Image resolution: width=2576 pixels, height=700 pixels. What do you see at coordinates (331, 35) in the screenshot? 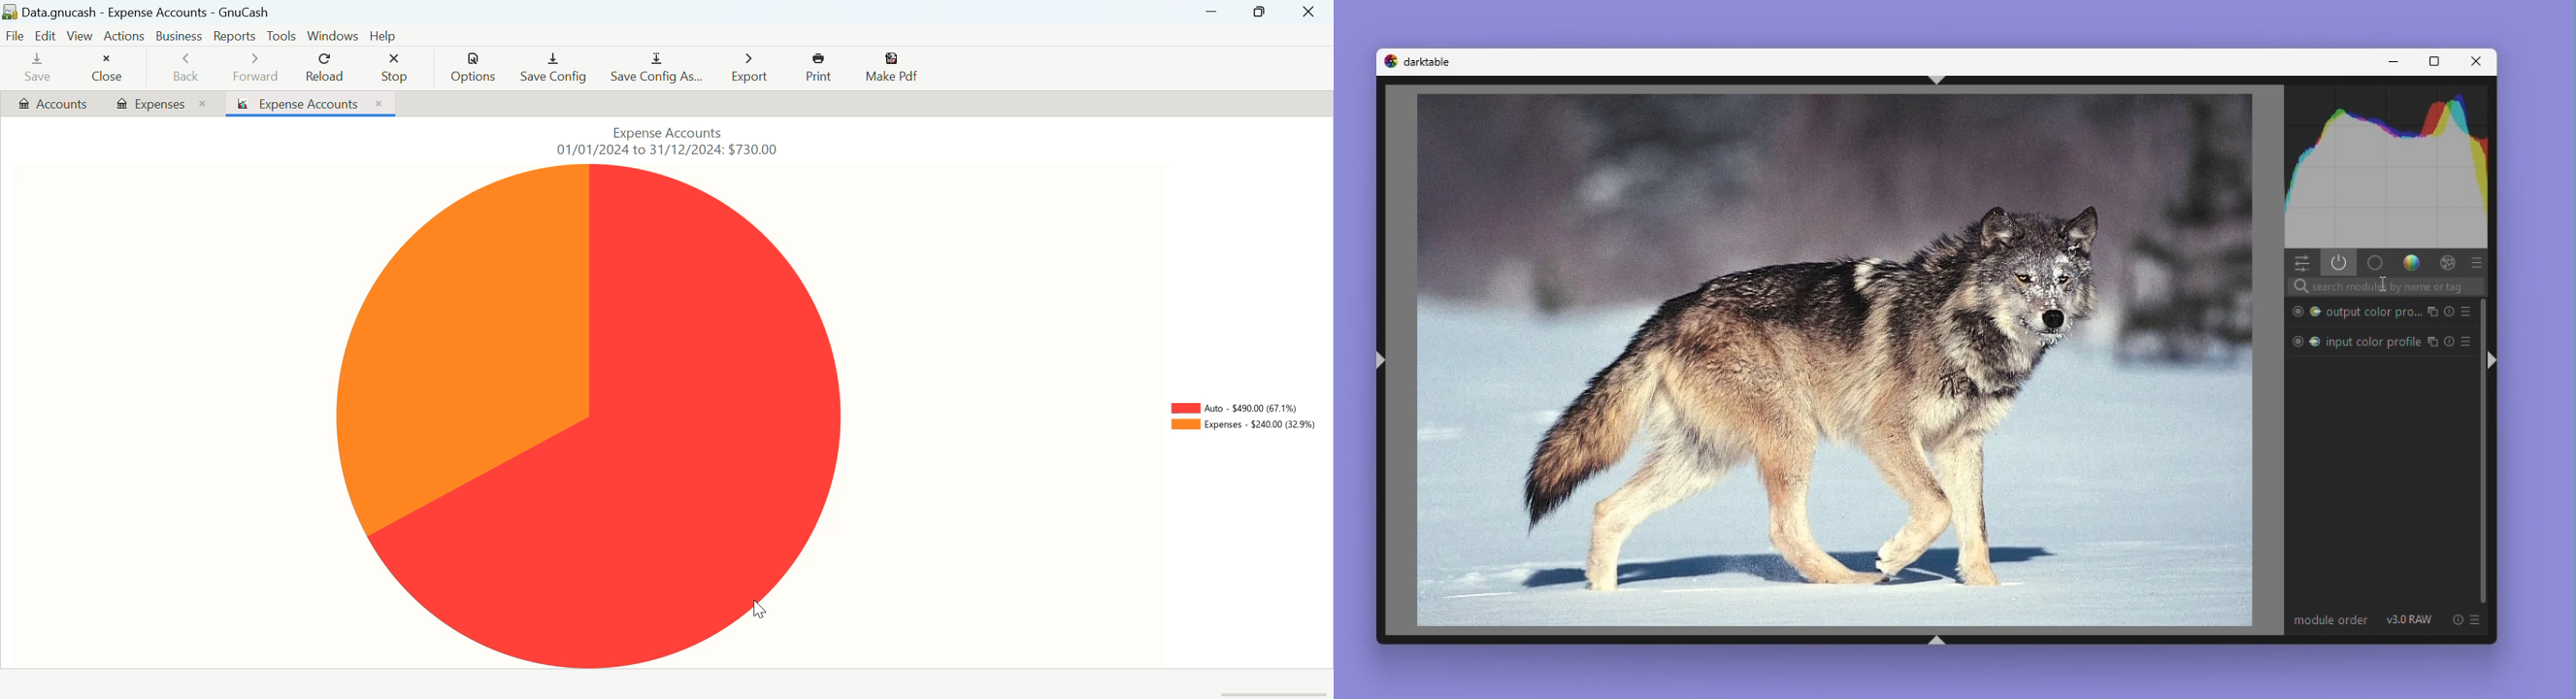
I see `Windows` at bounding box center [331, 35].